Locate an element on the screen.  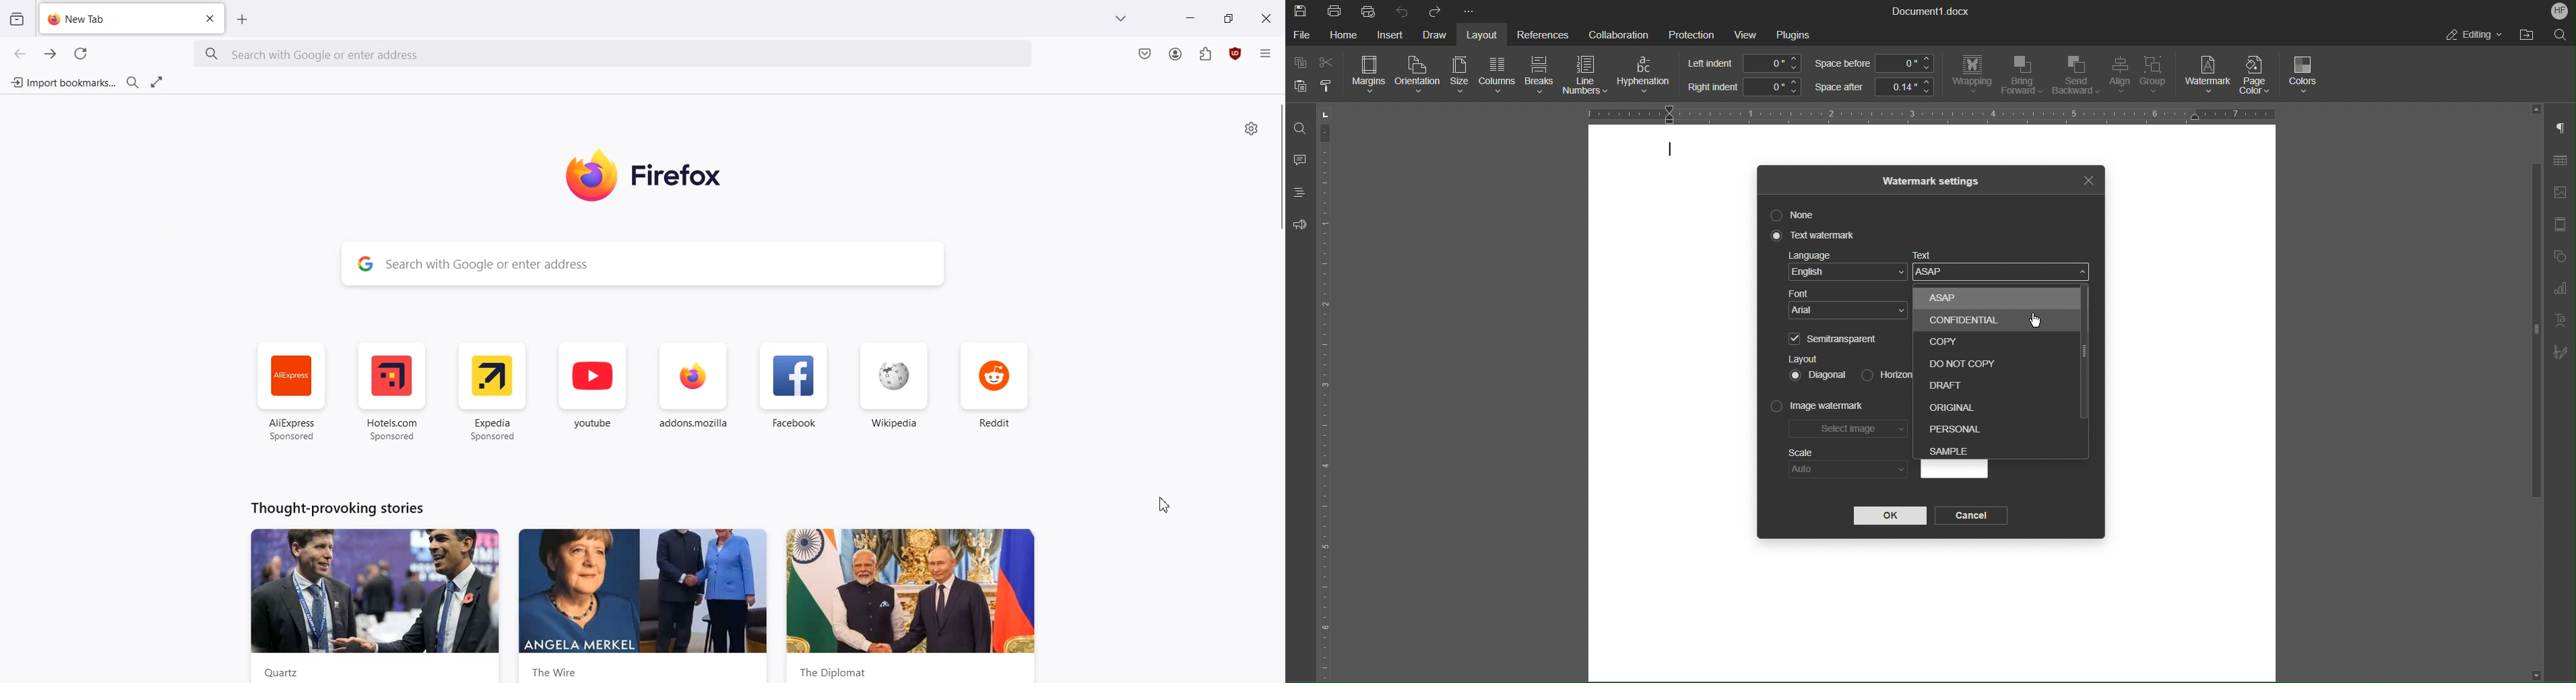
View is located at coordinates (1747, 34).